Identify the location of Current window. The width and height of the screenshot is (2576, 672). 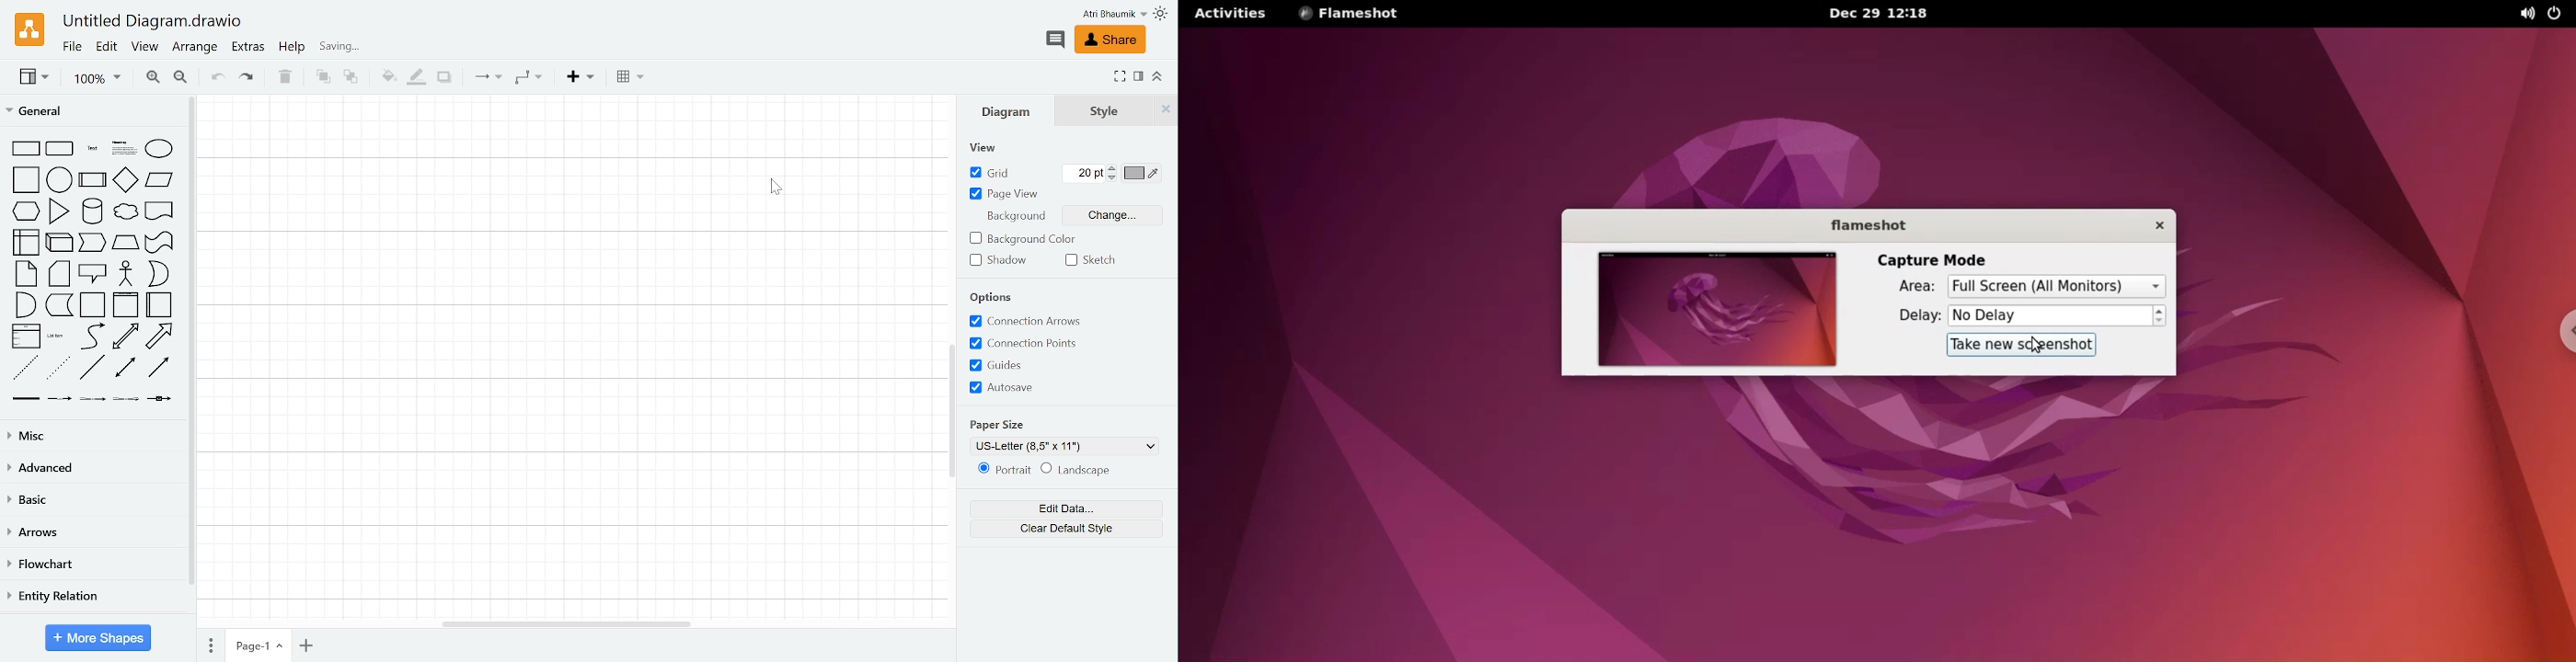
(156, 21).